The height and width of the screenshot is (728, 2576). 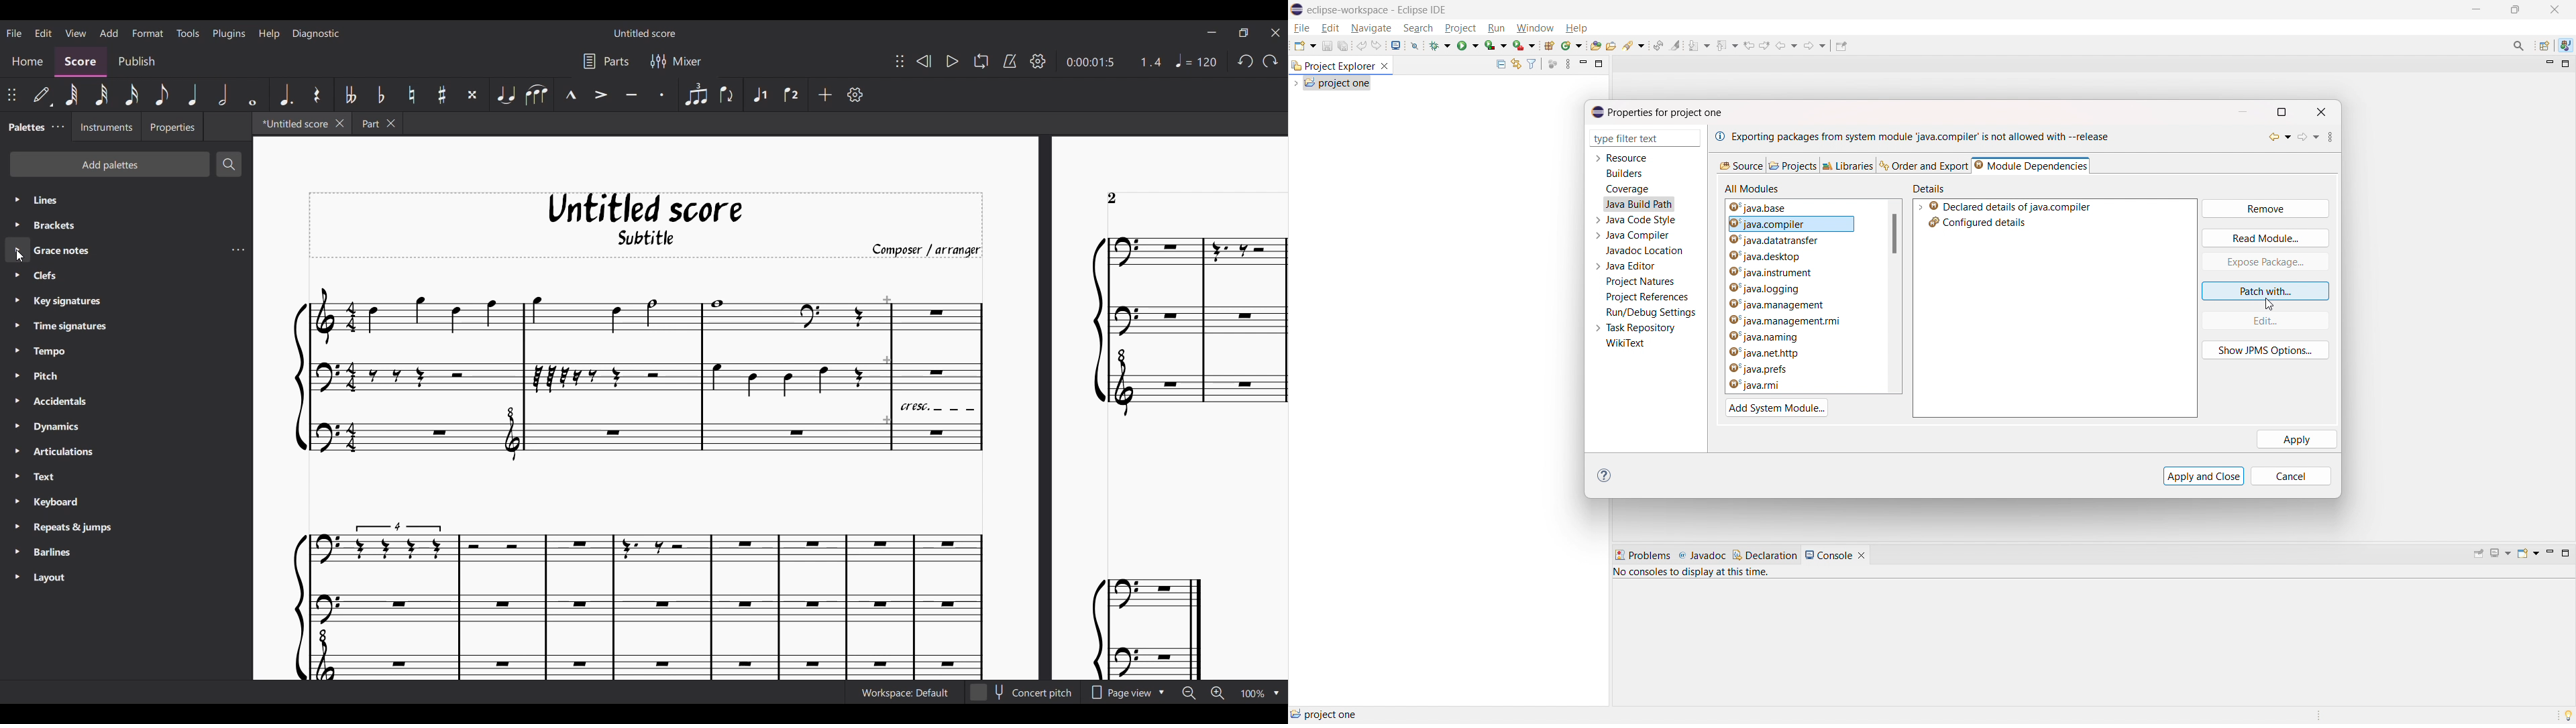 I want to click on Rest, so click(x=317, y=95).